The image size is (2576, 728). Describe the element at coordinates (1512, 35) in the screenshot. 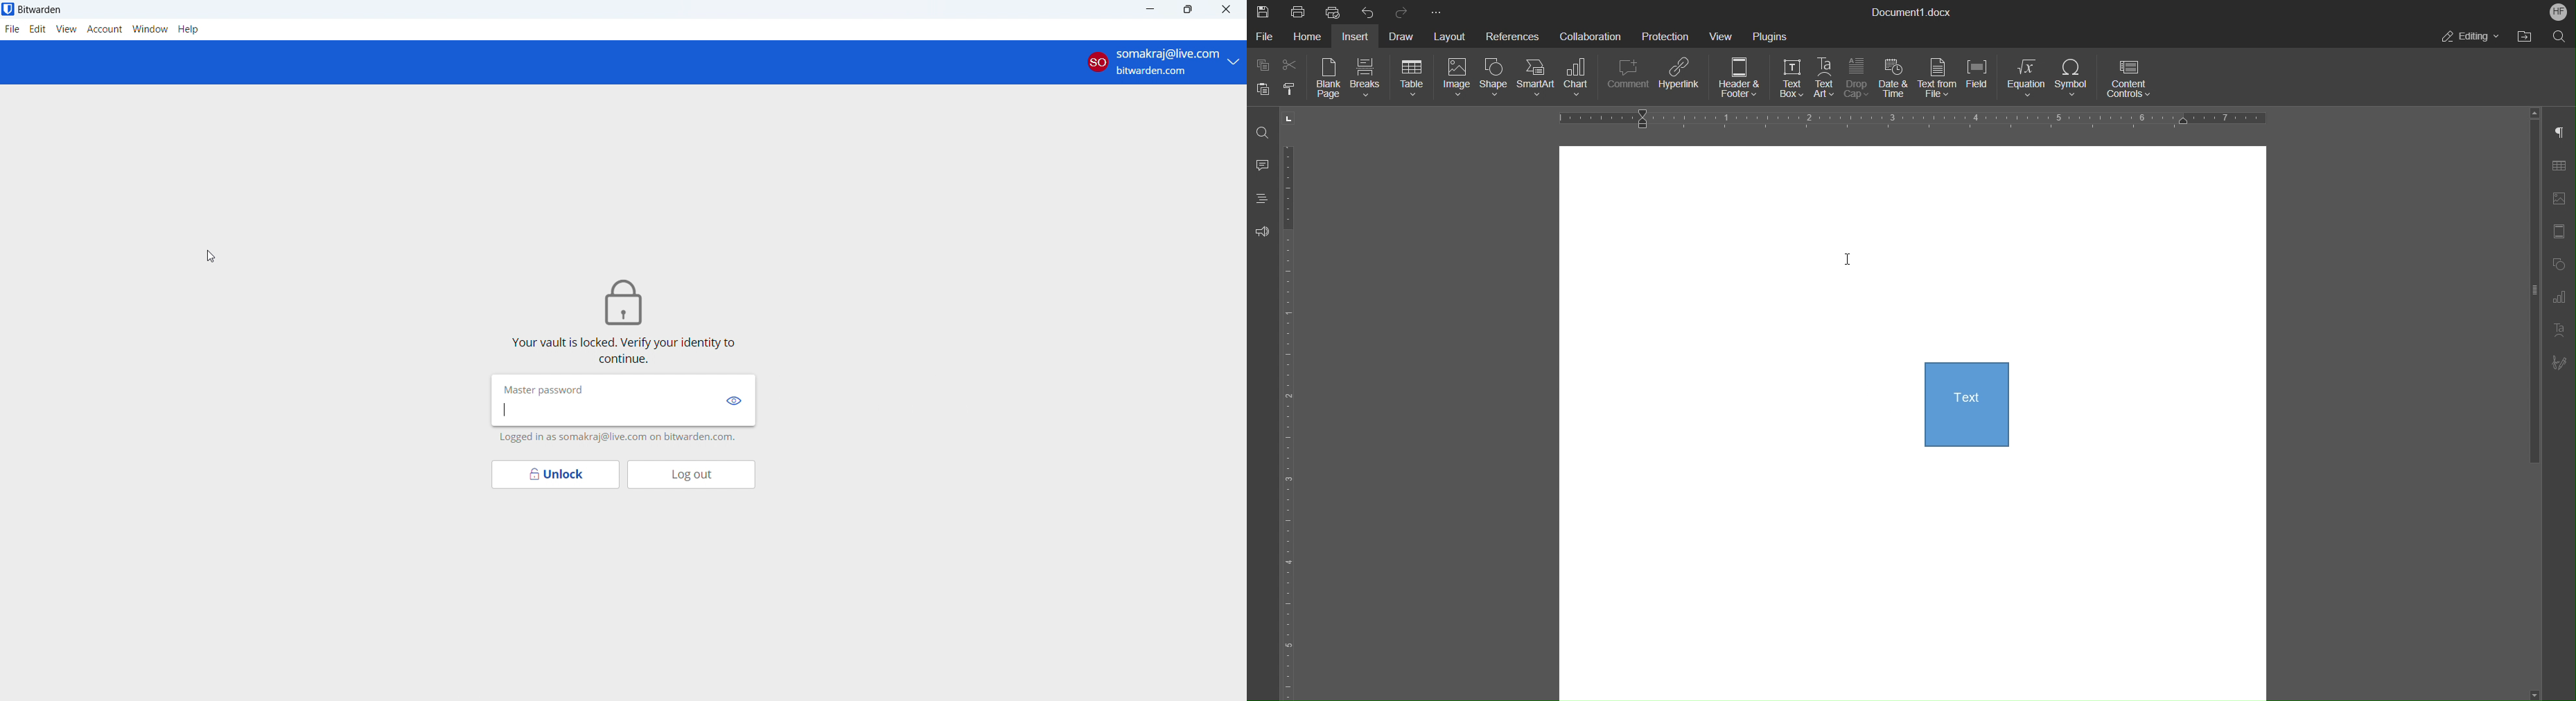

I see `References` at that location.